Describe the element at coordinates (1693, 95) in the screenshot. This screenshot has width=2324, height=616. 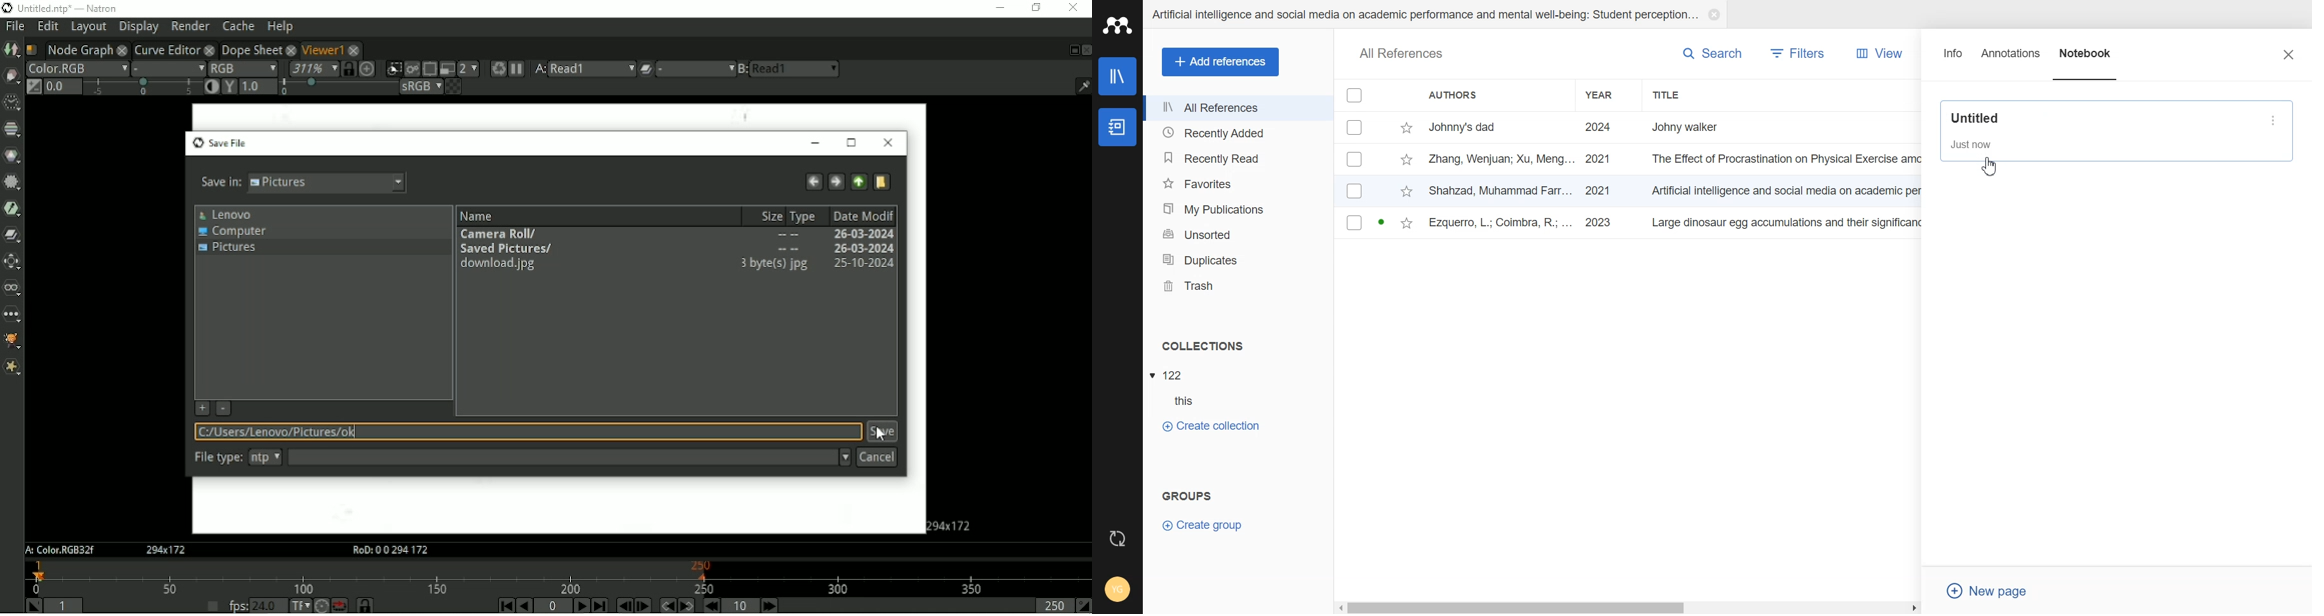
I see `Title` at that location.